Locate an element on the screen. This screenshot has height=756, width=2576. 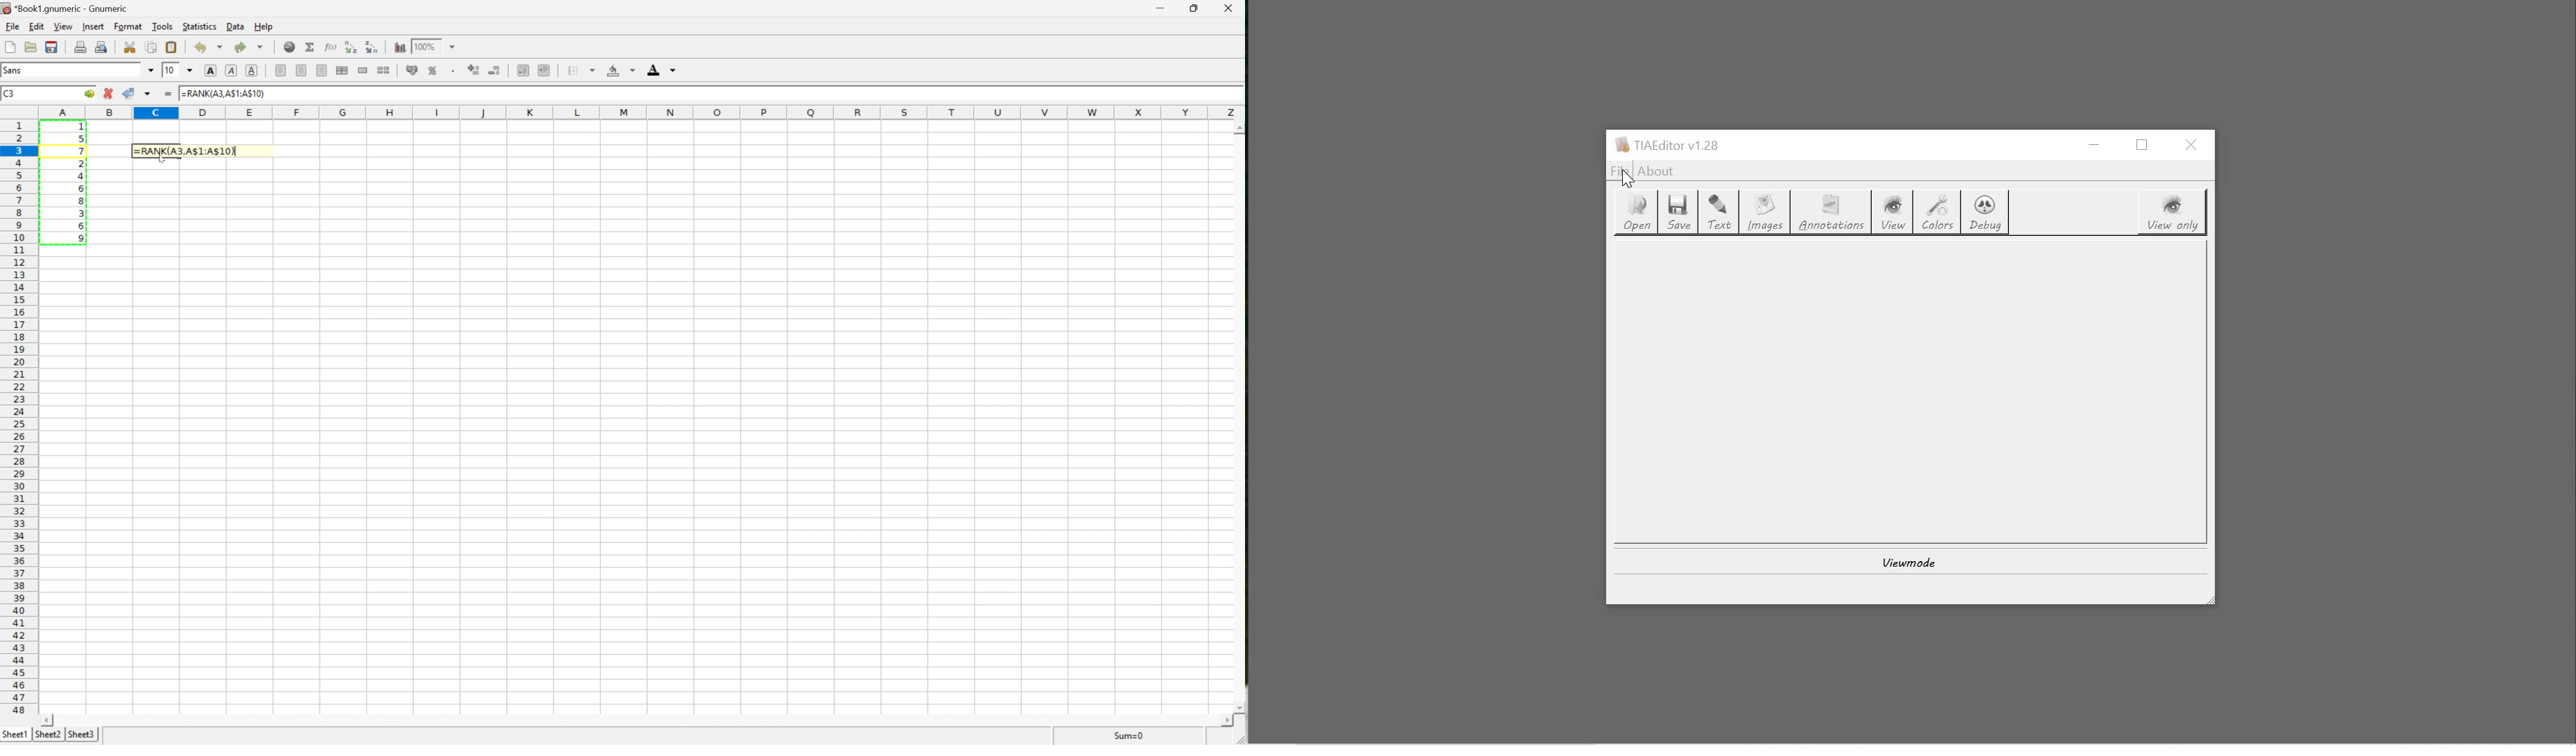
scroll right is located at coordinates (1222, 721).